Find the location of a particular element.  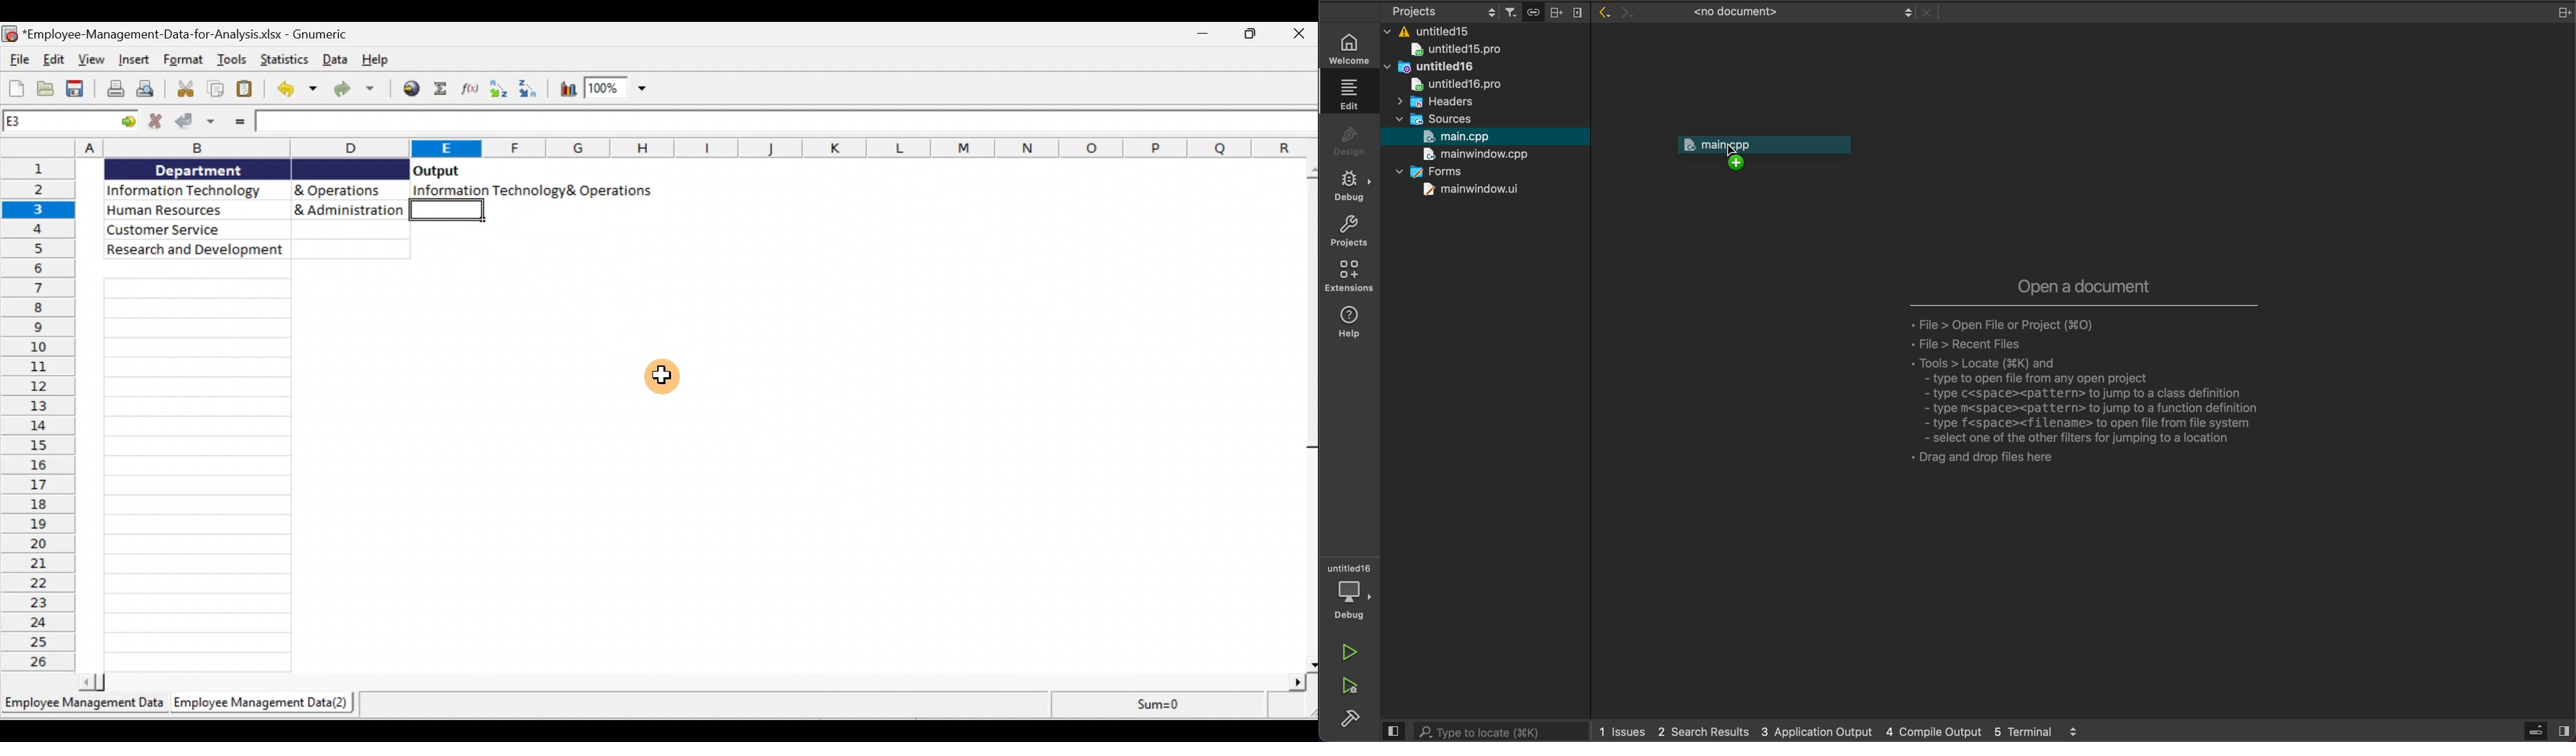

forms is located at coordinates (1445, 173).